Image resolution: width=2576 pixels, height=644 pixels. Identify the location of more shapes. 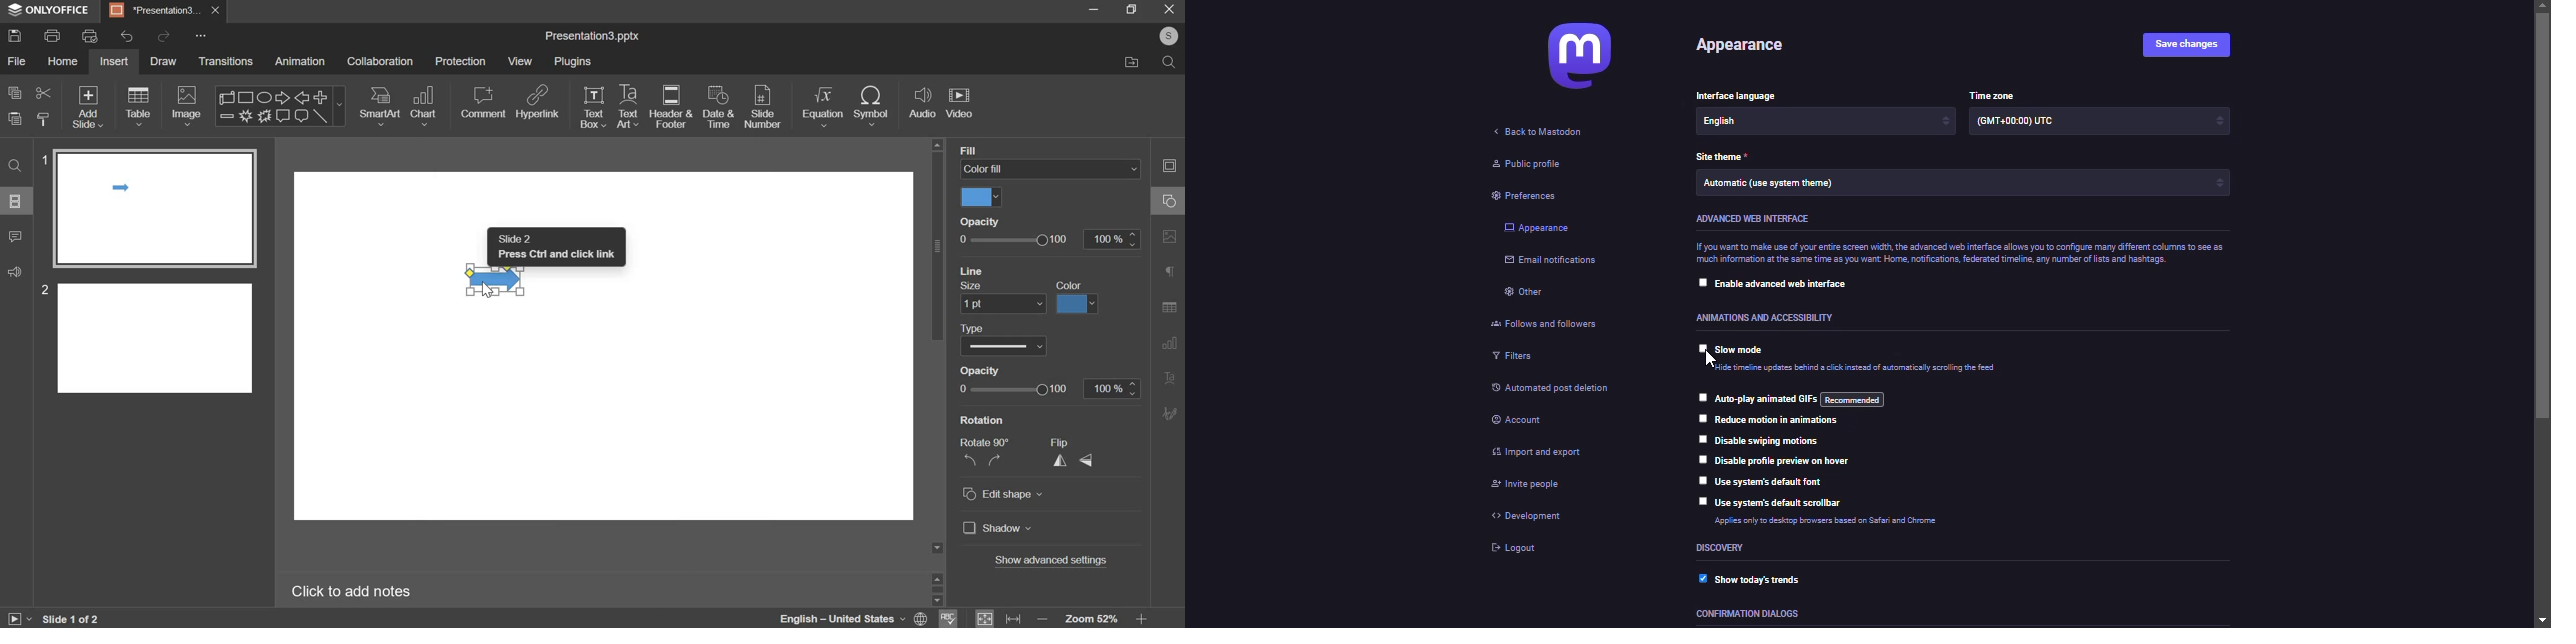
(341, 108).